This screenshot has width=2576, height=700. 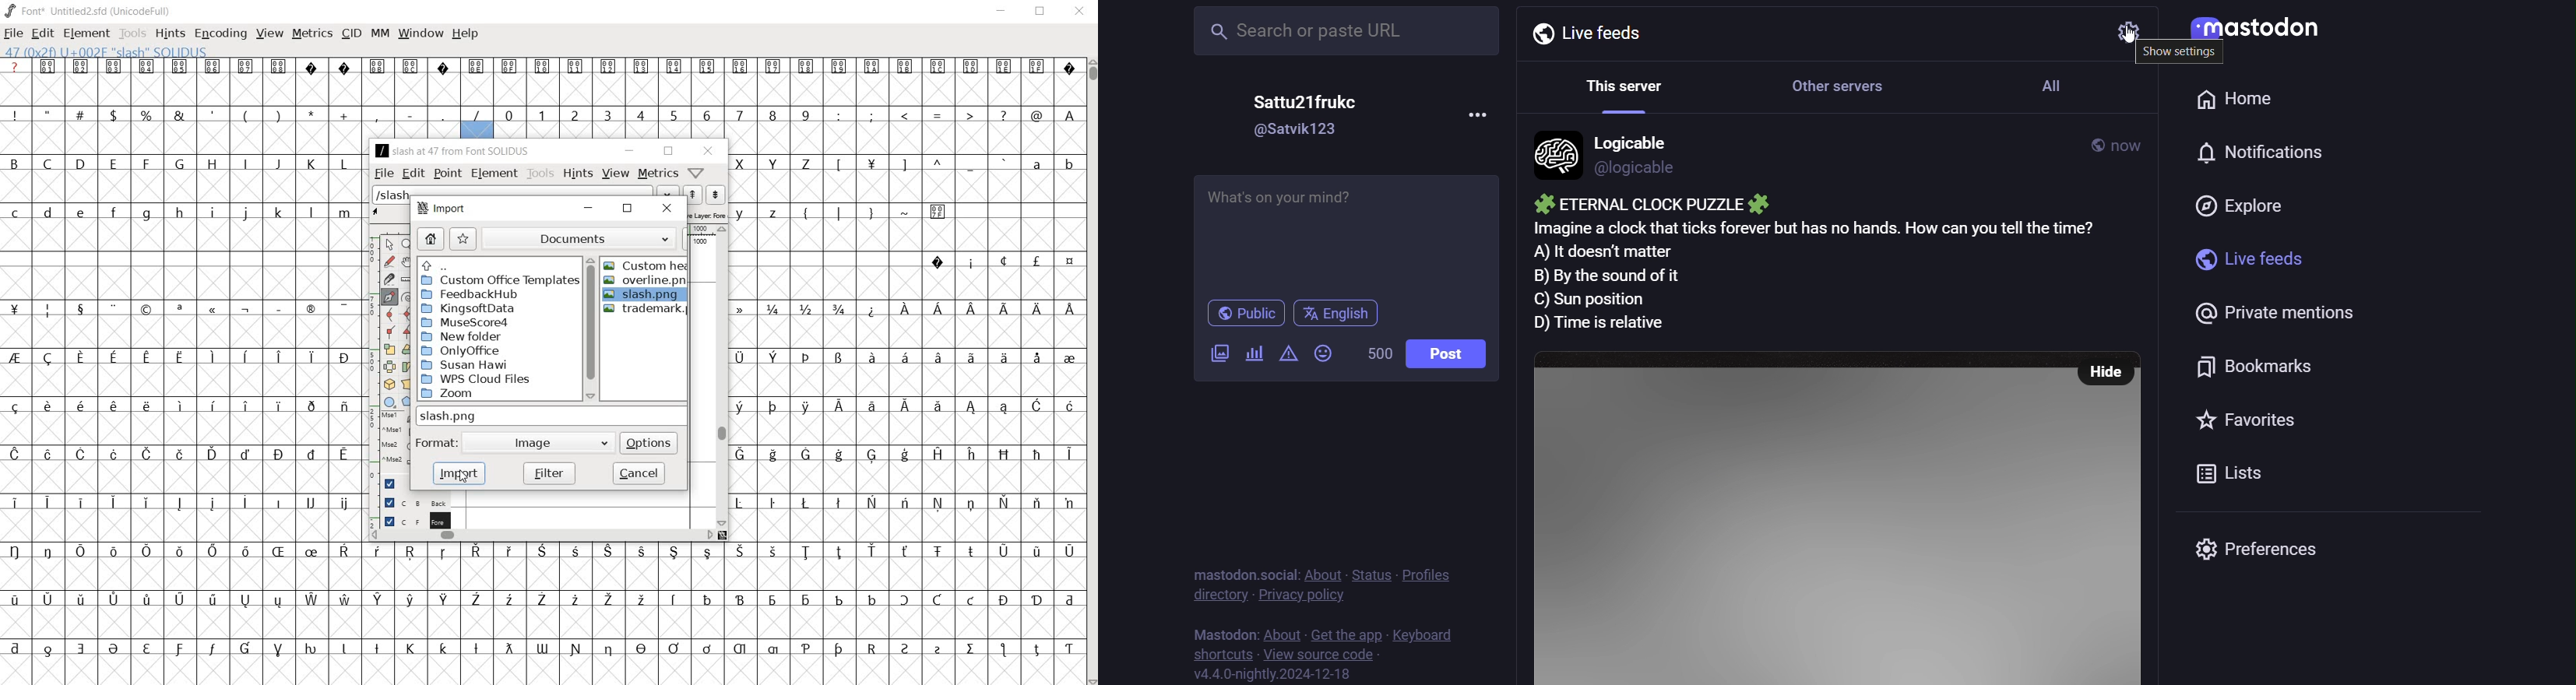 What do you see at coordinates (717, 194) in the screenshot?
I see `show the previous word on the list` at bounding box center [717, 194].